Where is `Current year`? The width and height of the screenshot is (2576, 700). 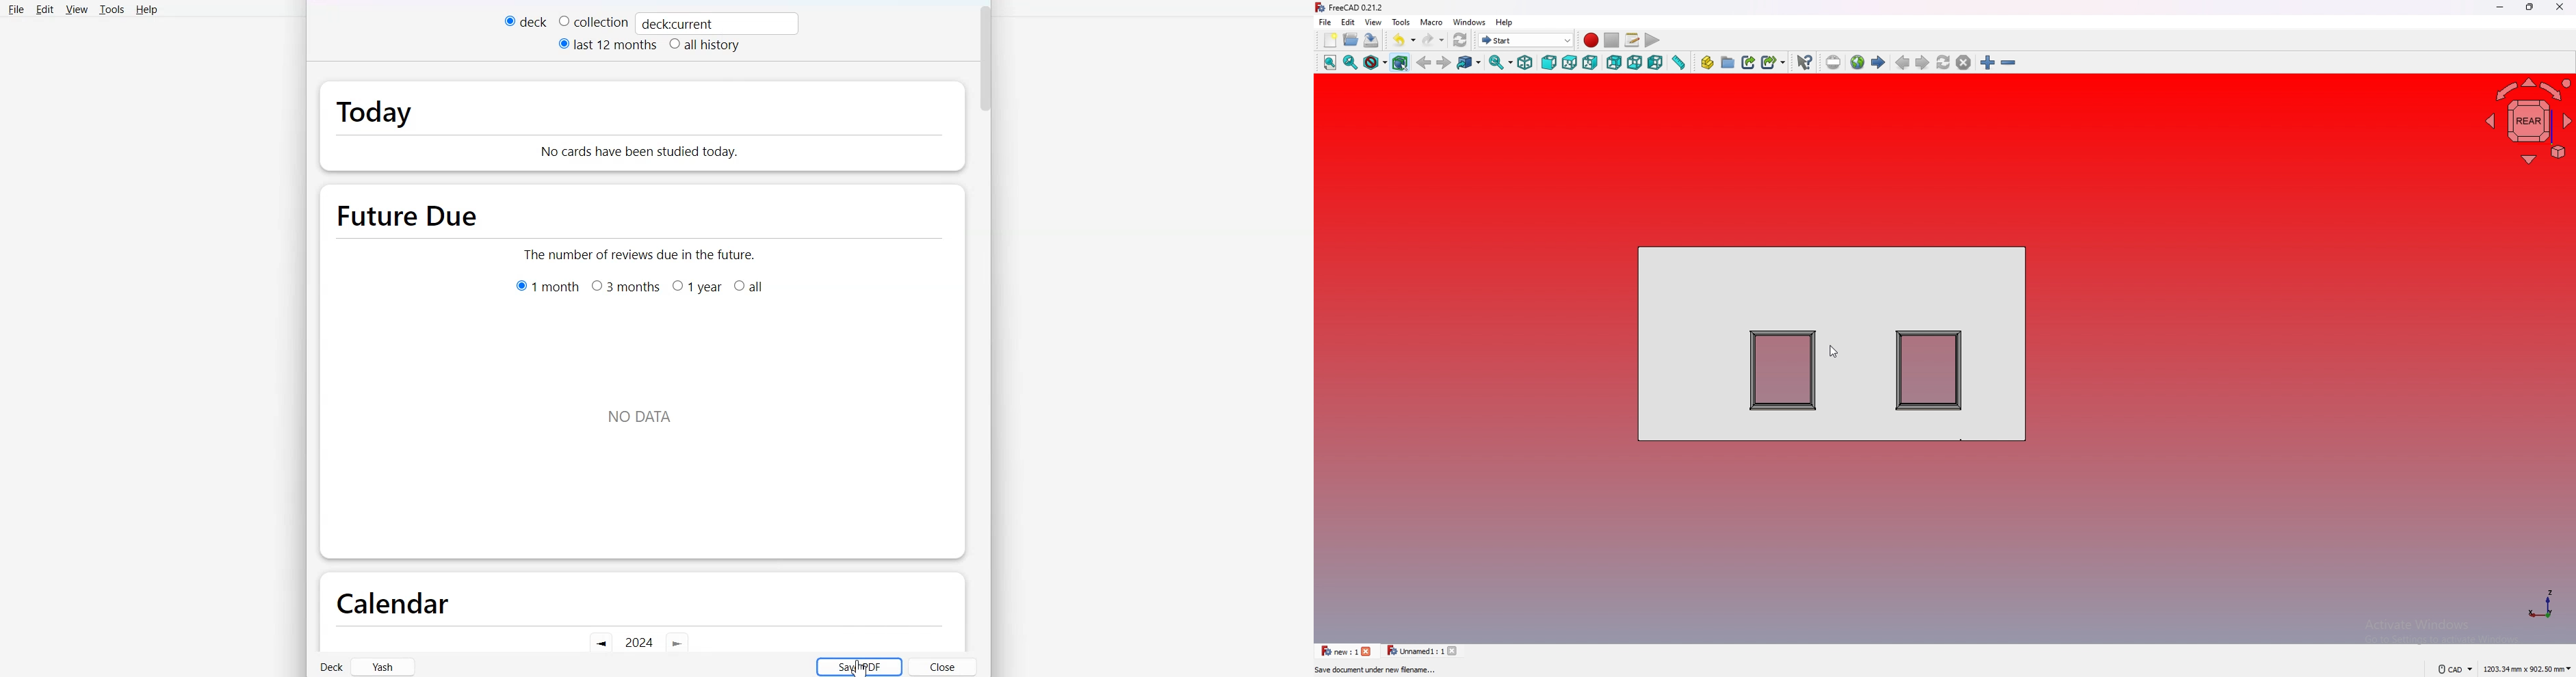
Current year is located at coordinates (639, 643).